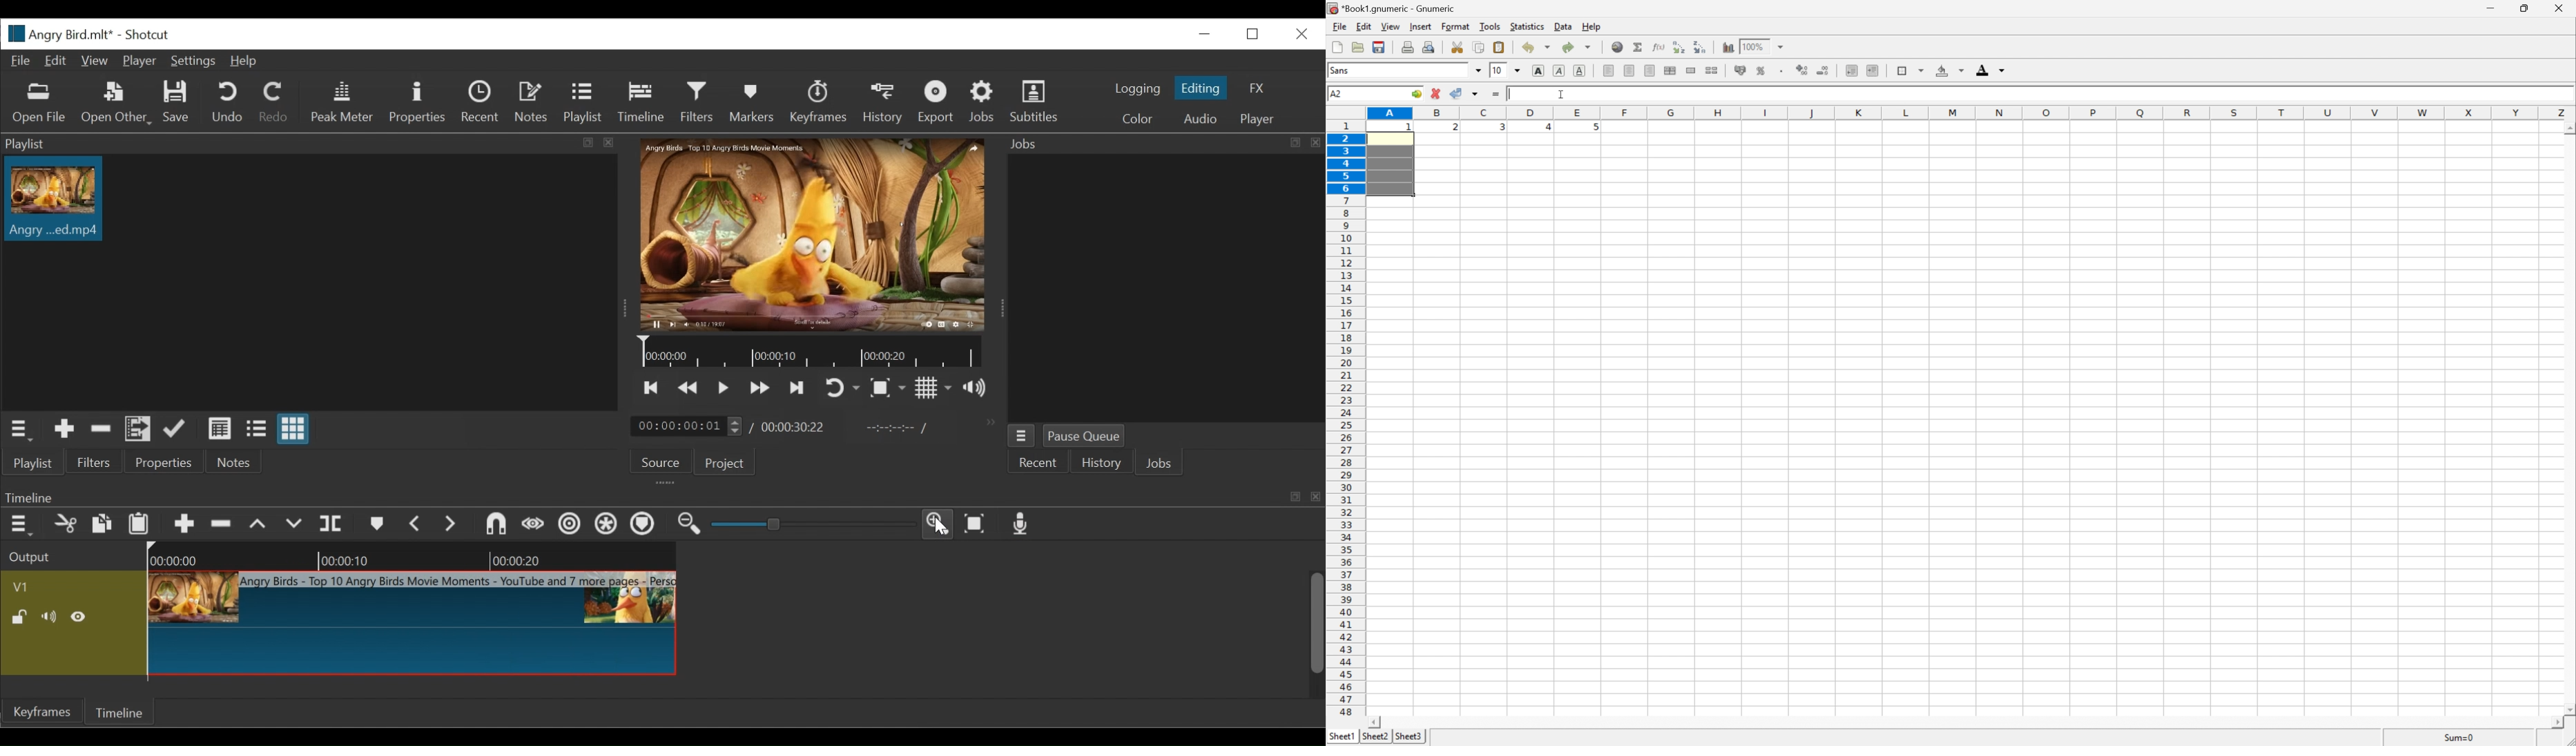 The width and height of the screenshot is (2576, 756). I want to click on Audio, so click(1203, 118).